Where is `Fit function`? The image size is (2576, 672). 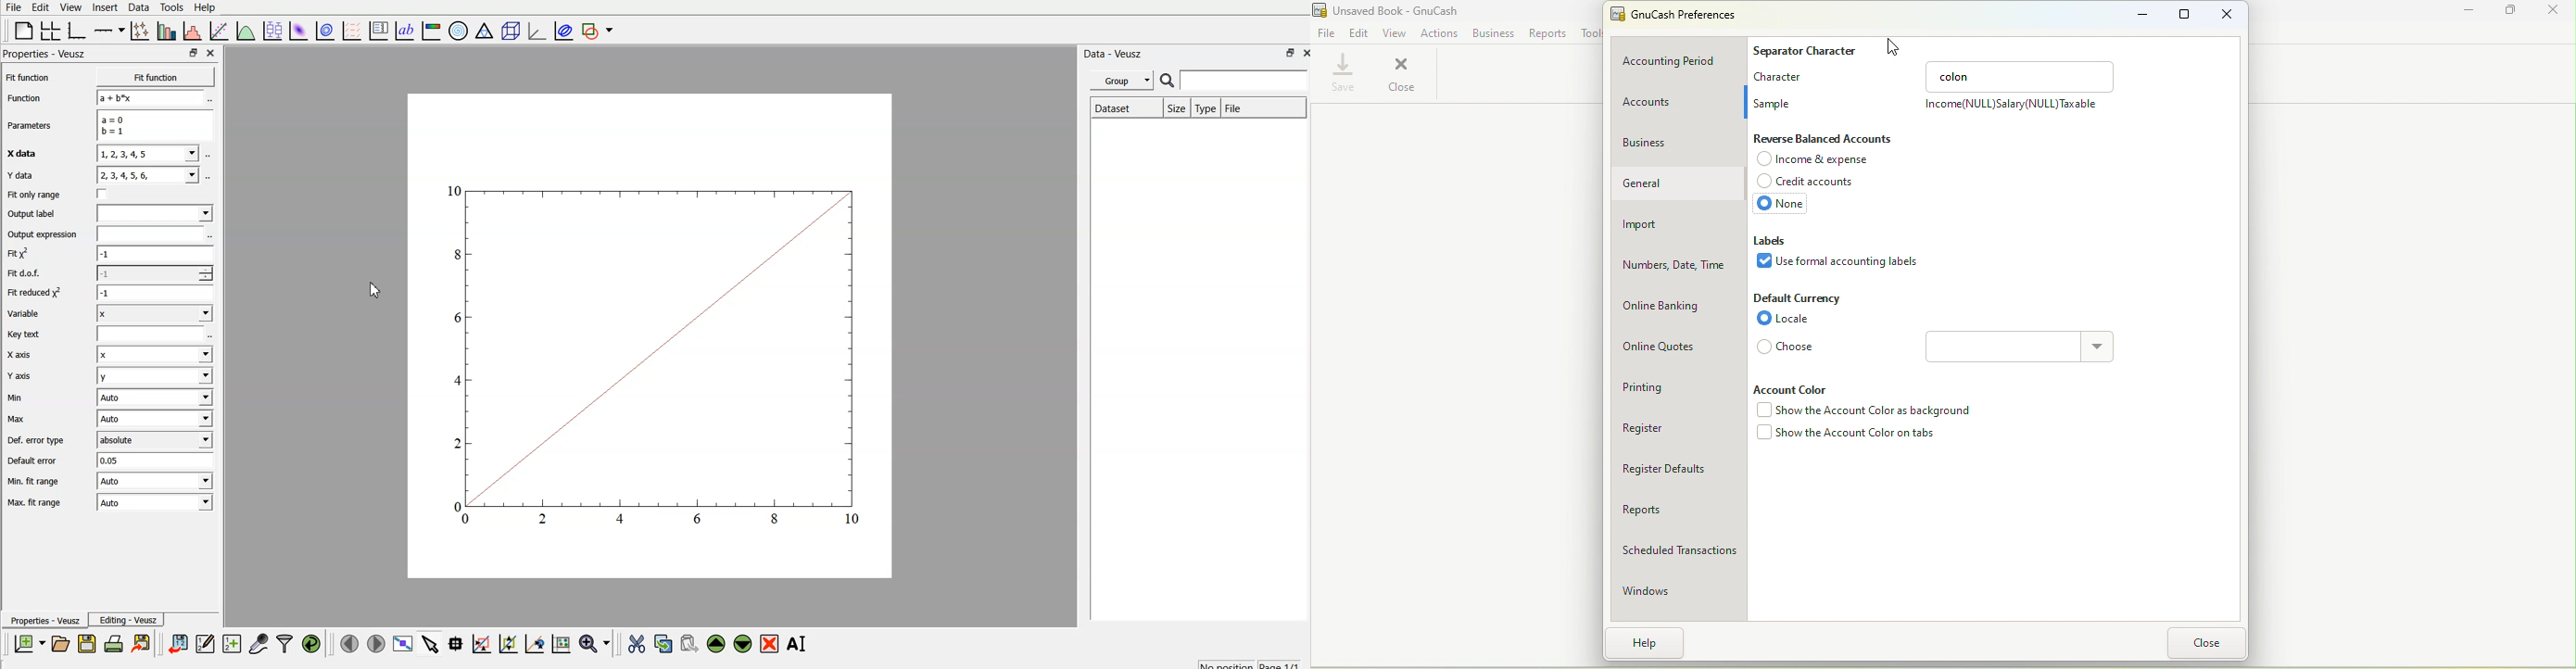 Fit function is located at coordinates (157, 79).